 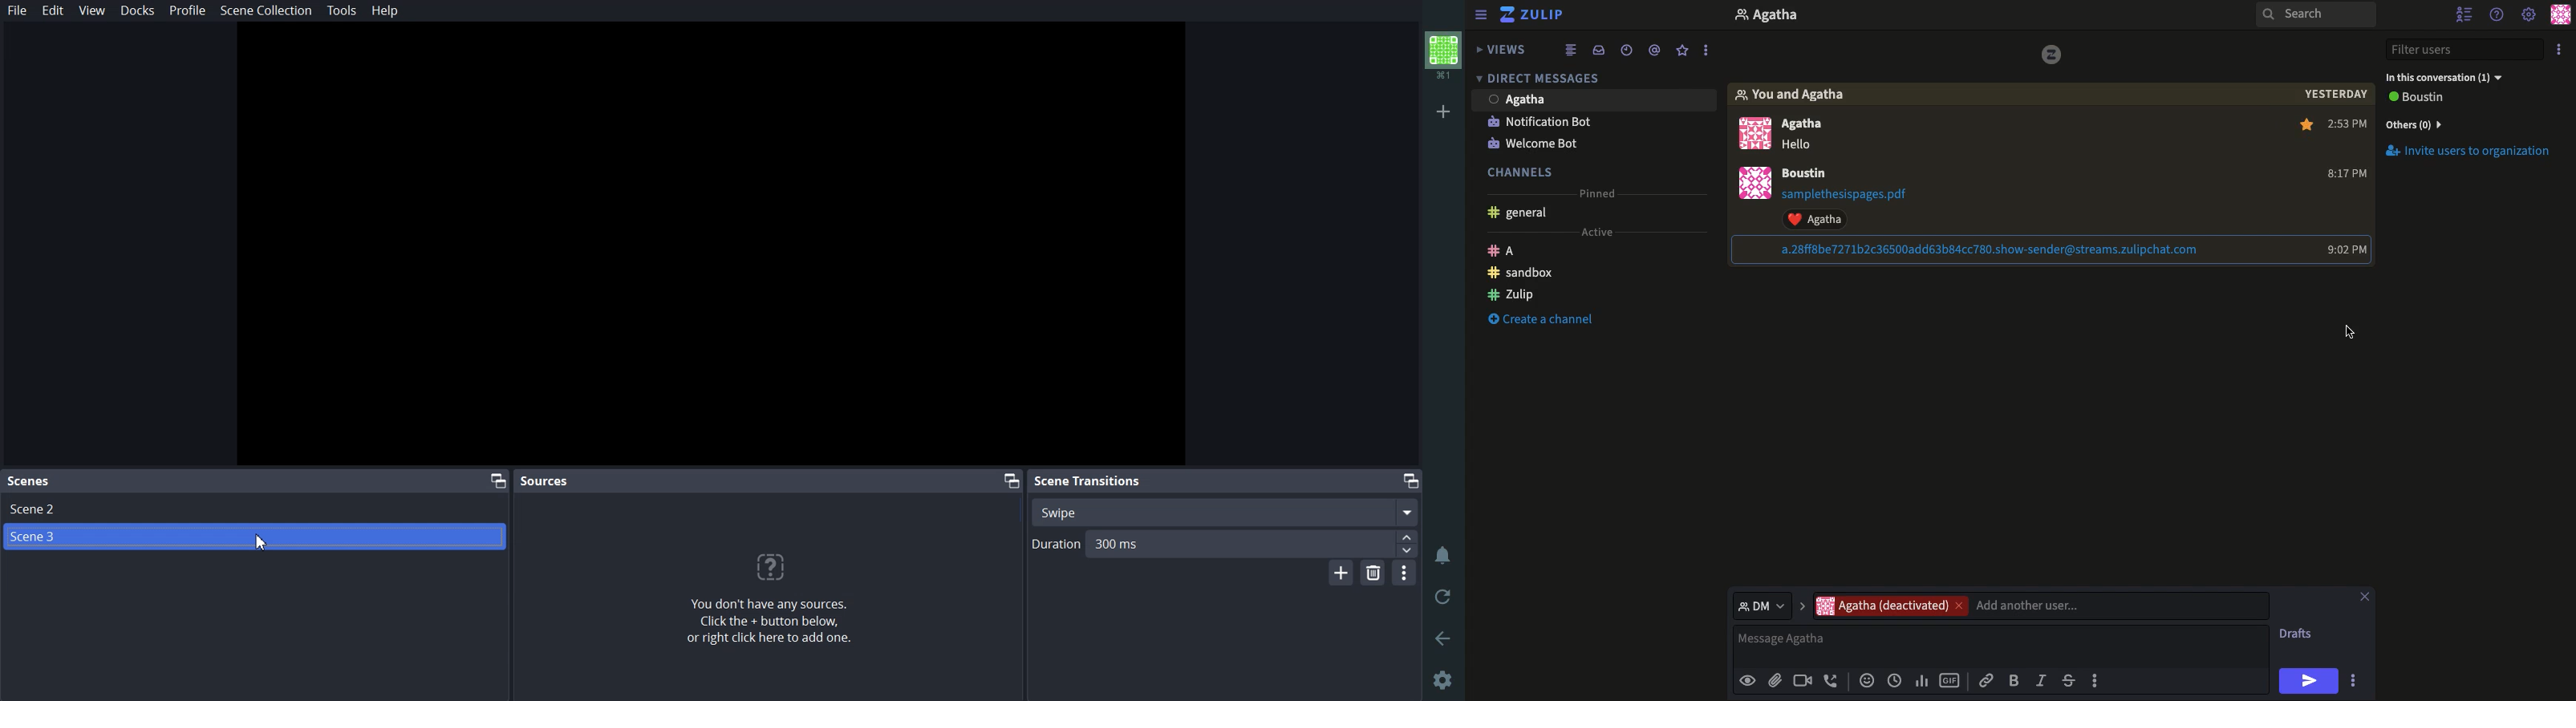 I want to click on Scene Transition, so click(x=1224, y=480).